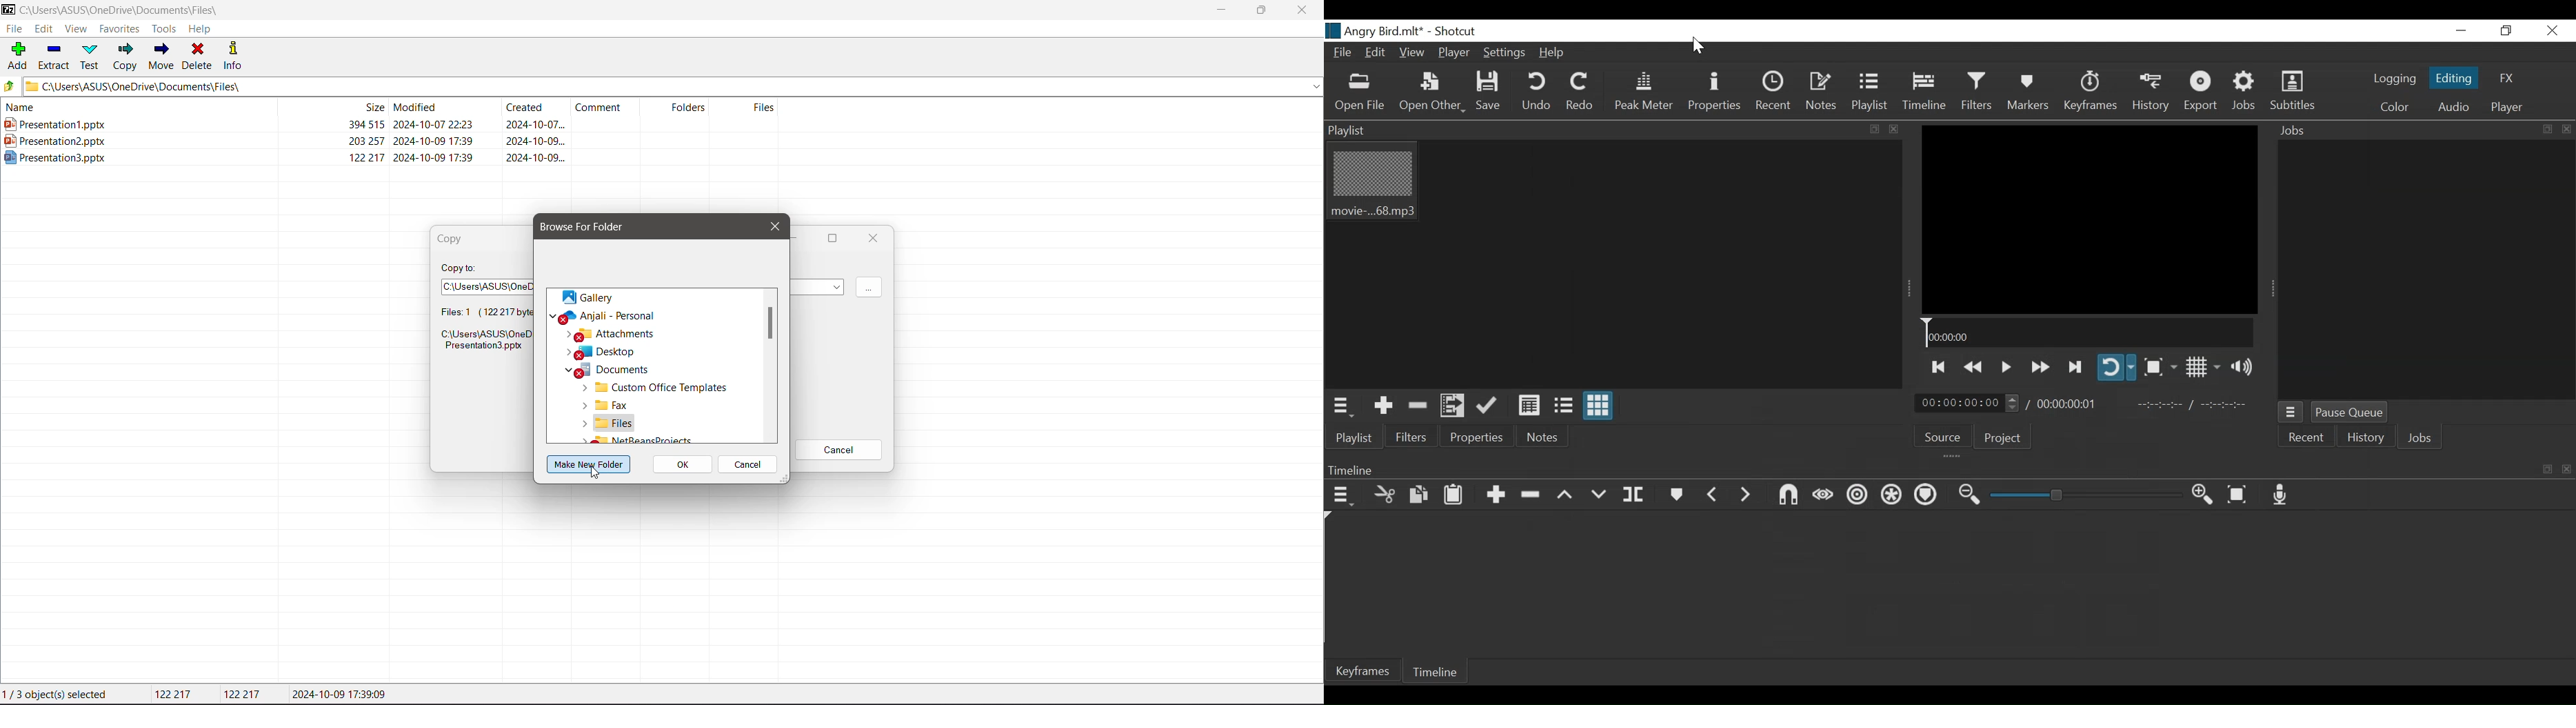 The width and height of the screenshot is (2576, 728). What do you see at coordinates (161, 54) in the screenshot?
I see `Move` at bounding box center [161, 54].